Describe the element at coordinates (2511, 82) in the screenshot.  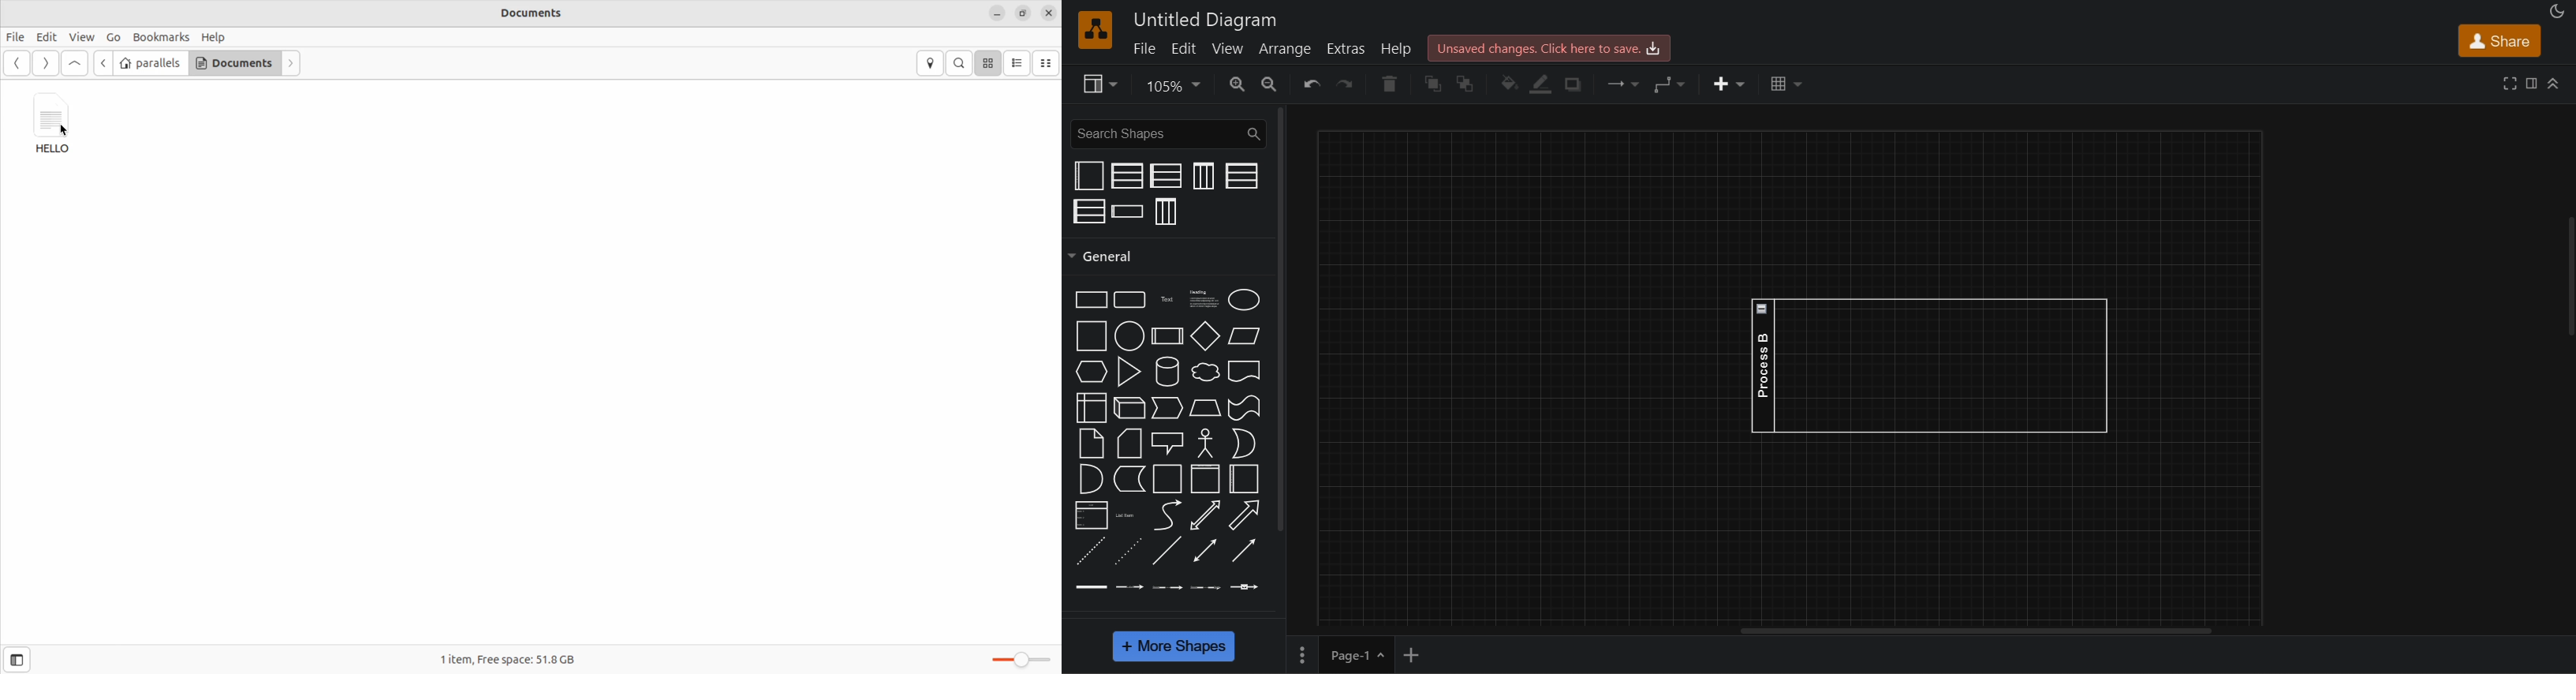
I see `fullscreen` at that location.